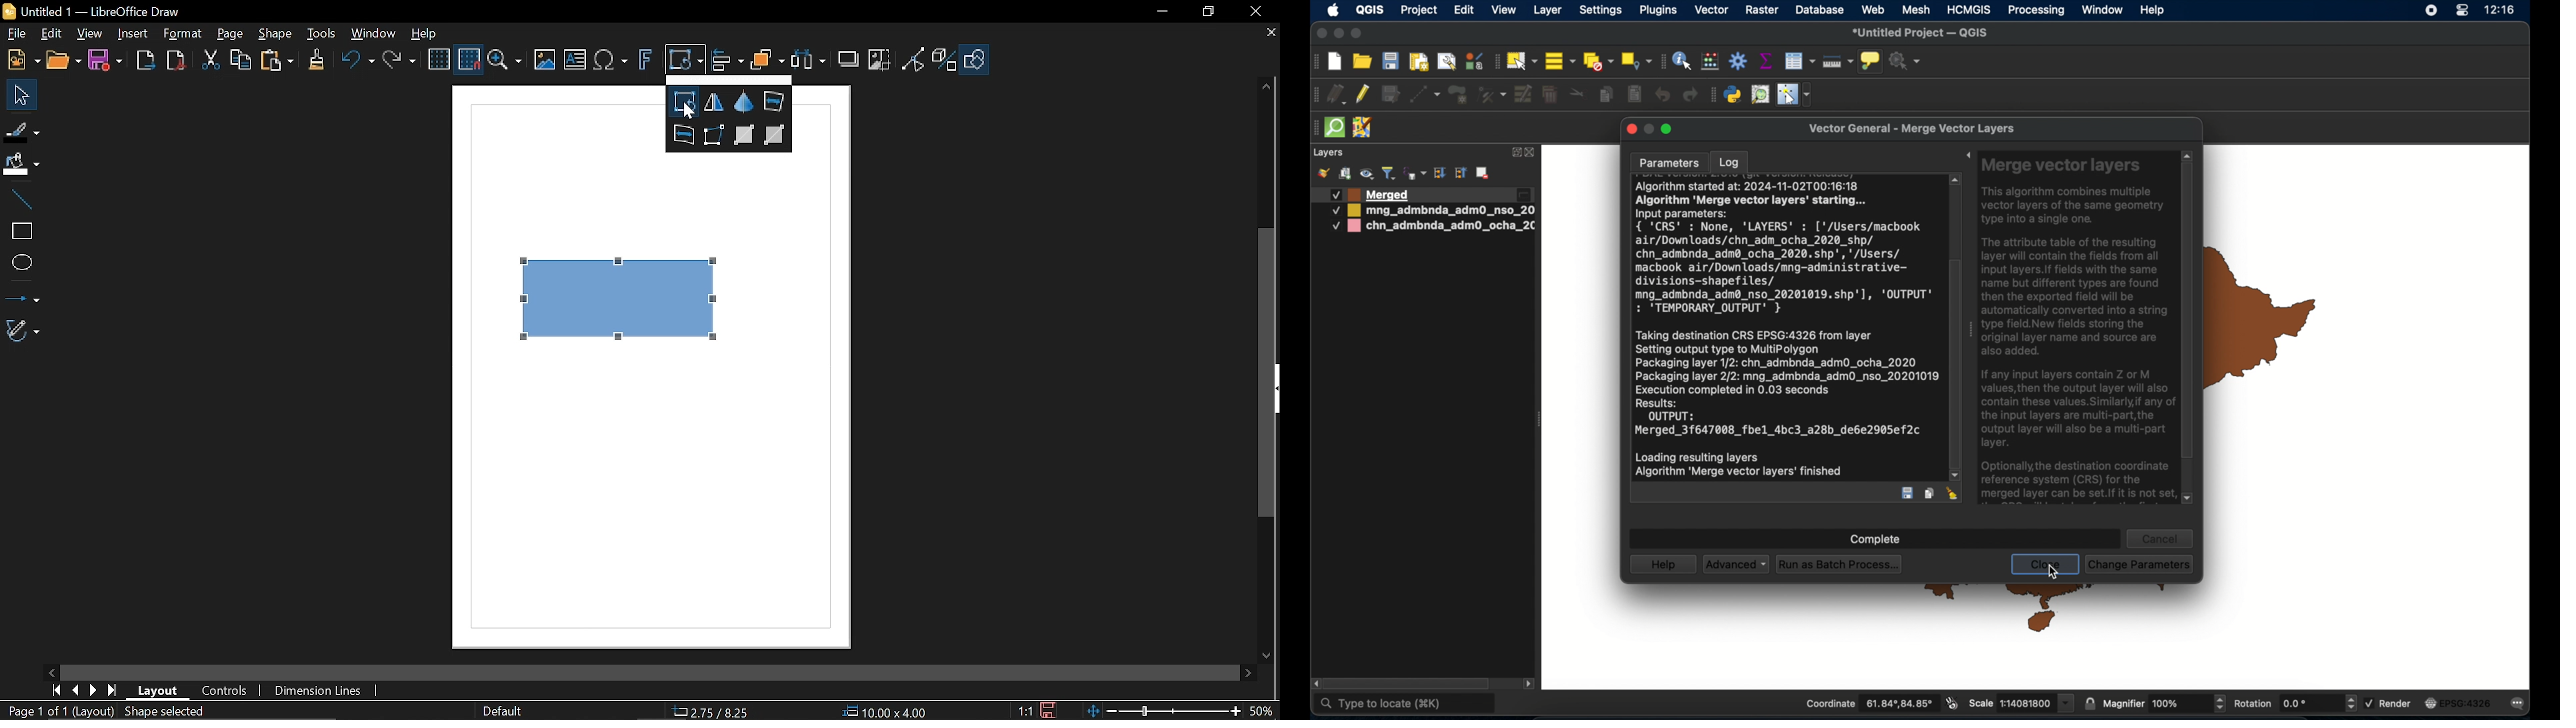 Image resolution: width=2576 pixels, height=728 pixels. I want to click on collapse all , so click(1461, 175).